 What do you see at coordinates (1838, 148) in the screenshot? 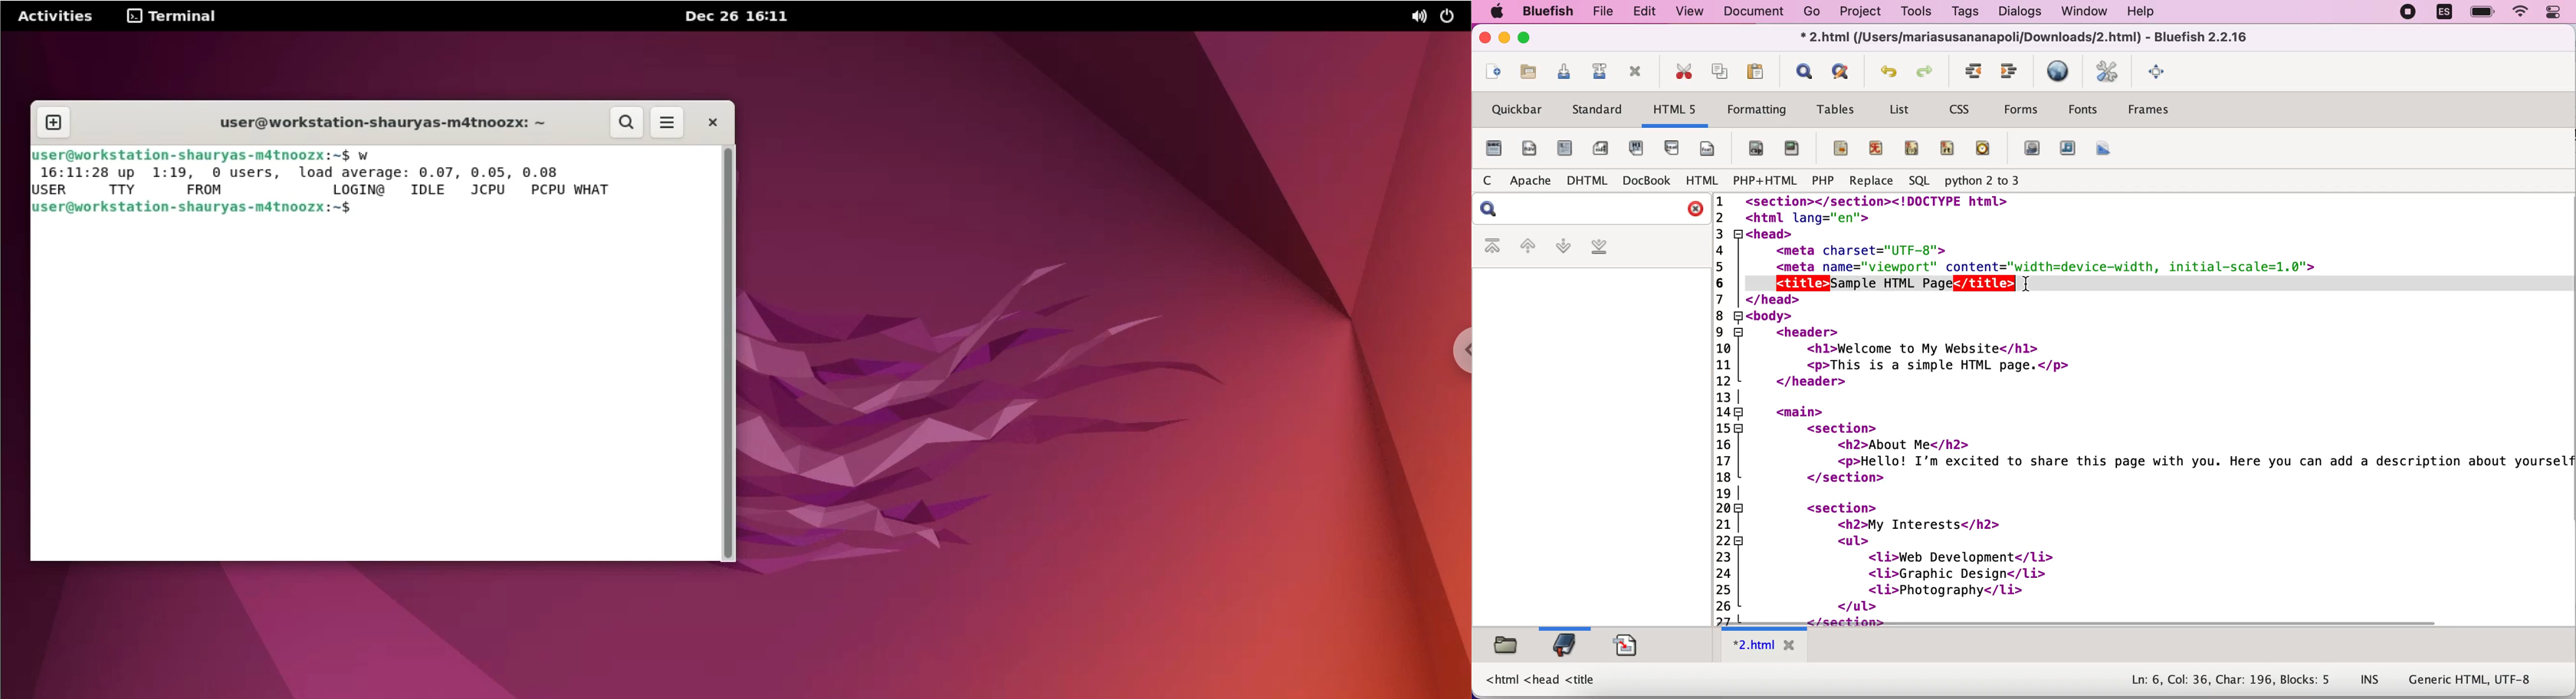
I see `mark` at bounding box center [1838, 148].